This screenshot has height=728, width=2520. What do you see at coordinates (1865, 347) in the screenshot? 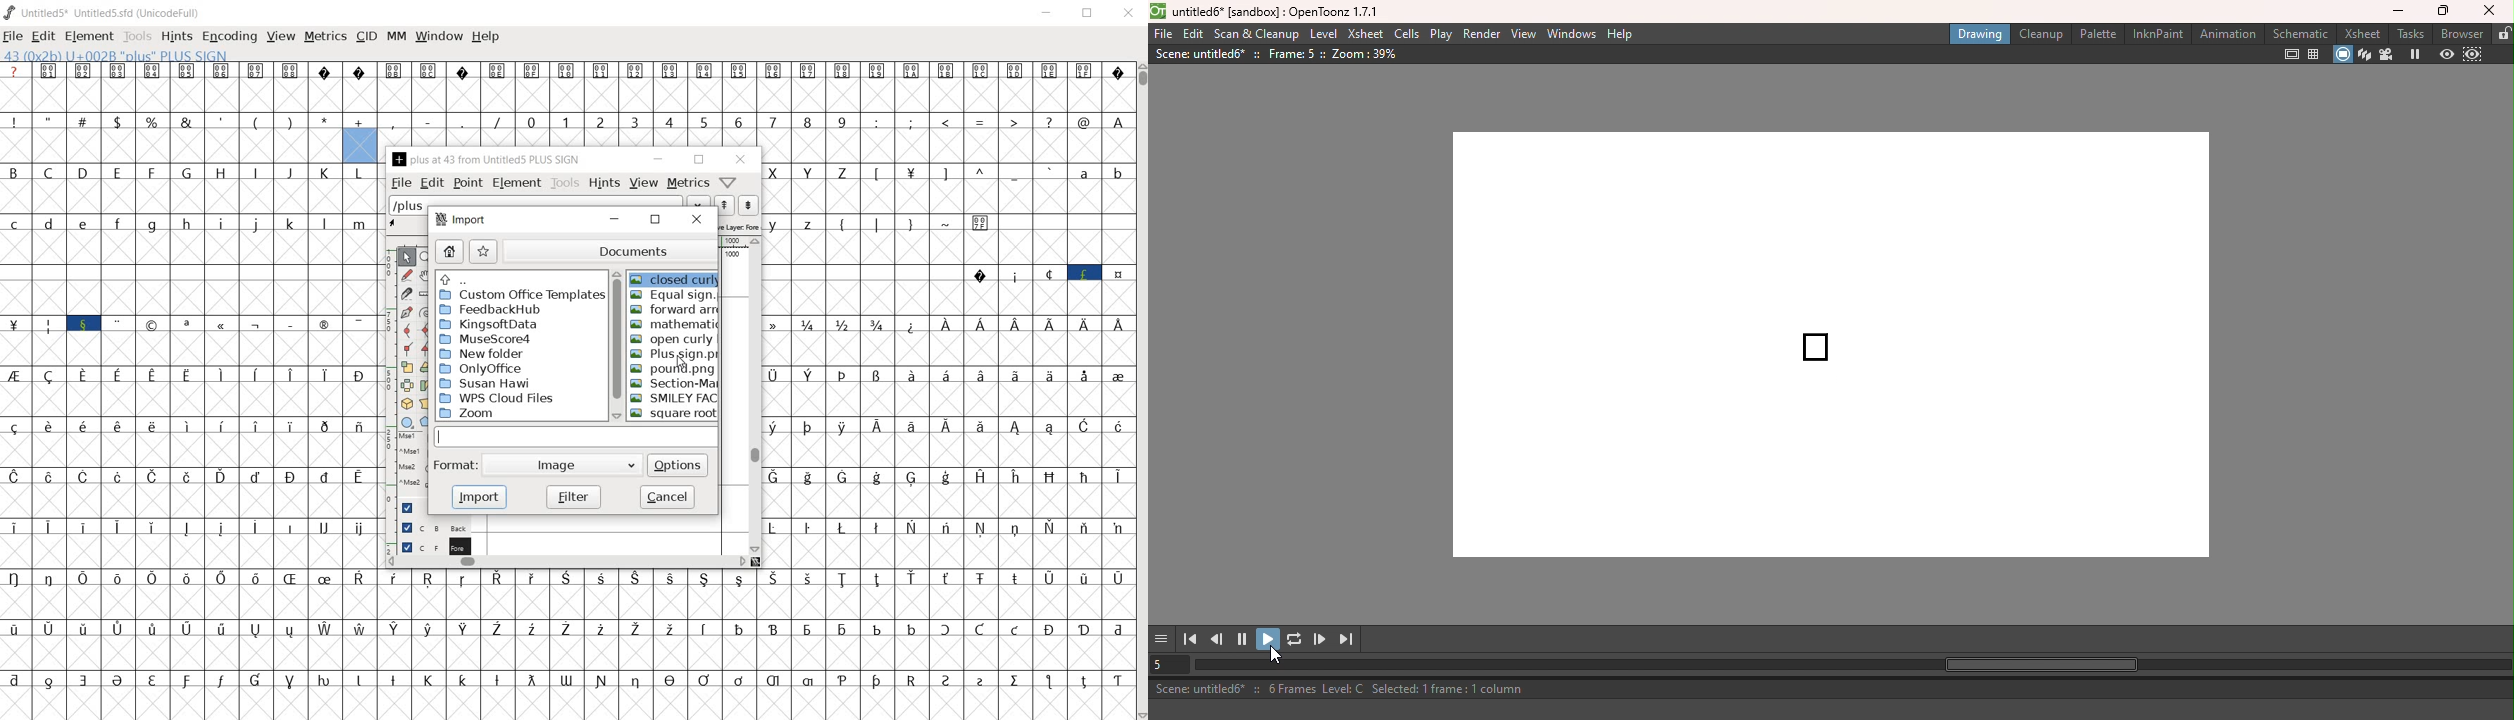
I see `Canvas` at bounding box center [1865, 347].